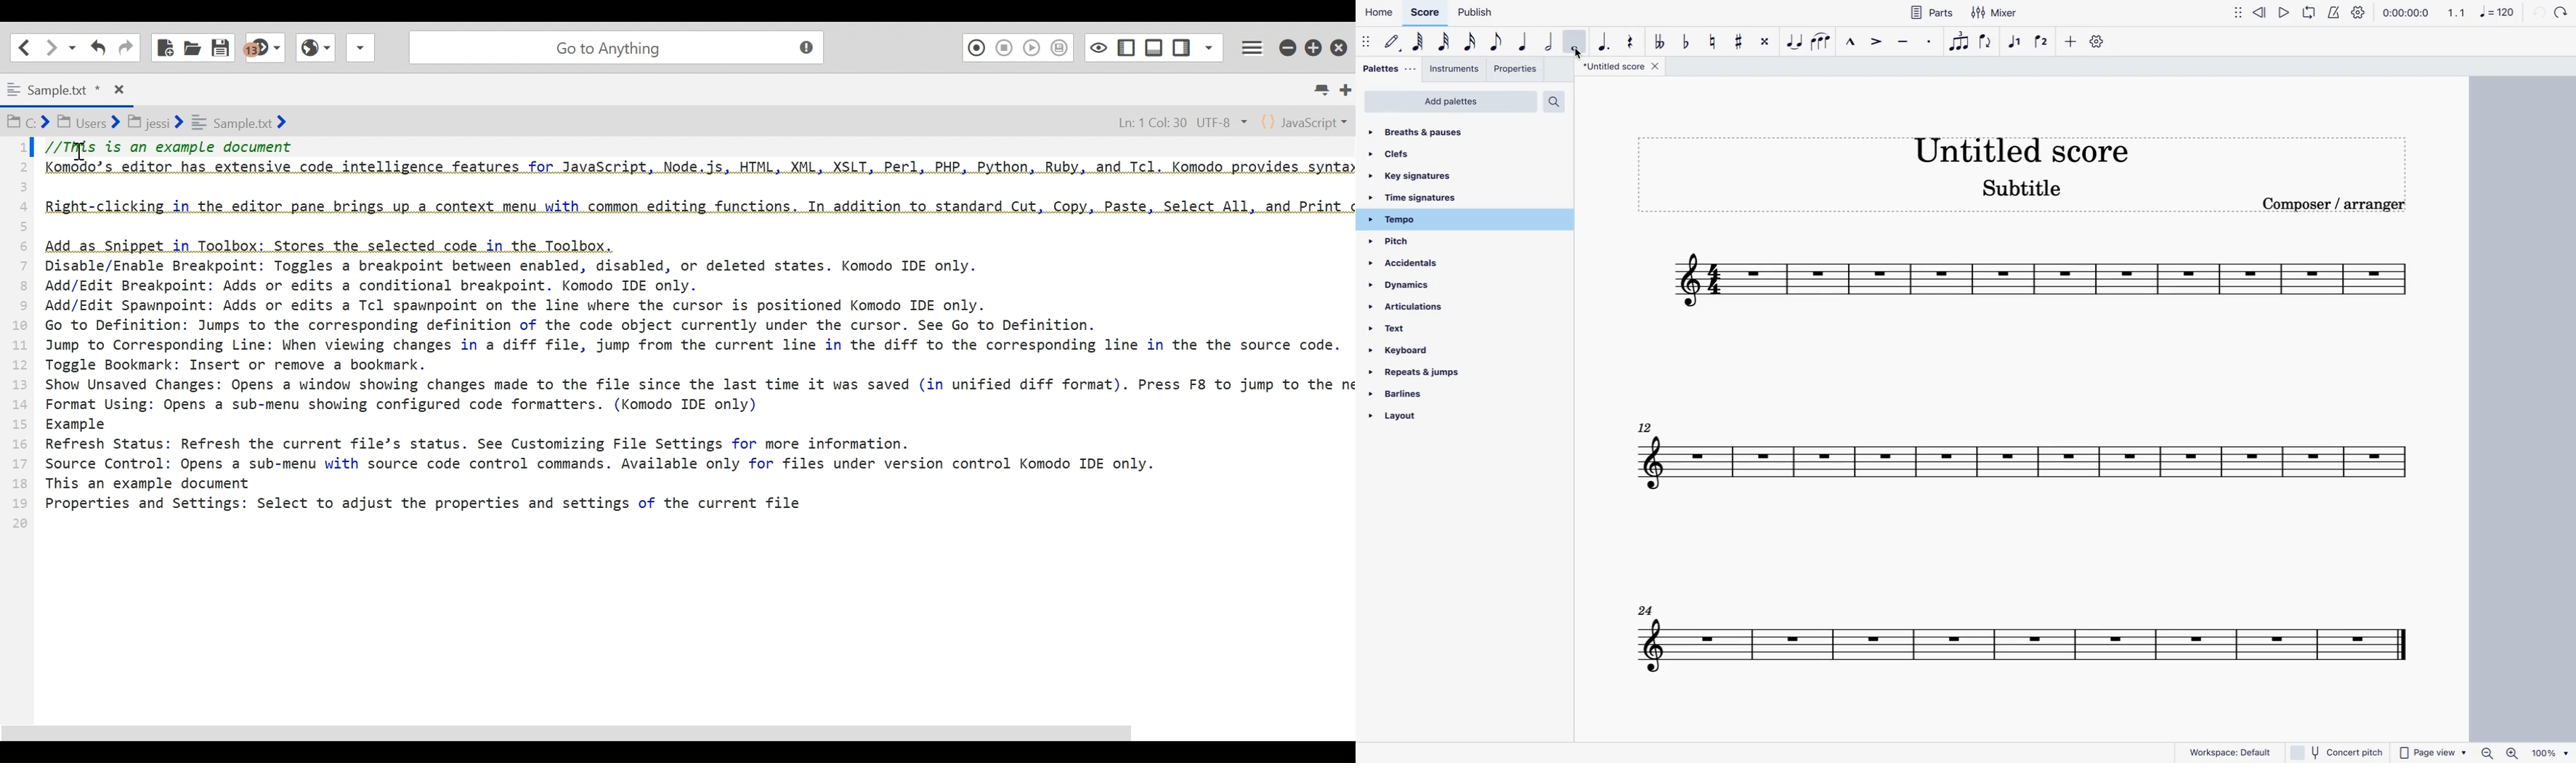 Image resolution: width=2576 pixels, height=784 pixels. Describe the element at coordinates (1996, 12) in the screenshot. I see `mixer` at that location.